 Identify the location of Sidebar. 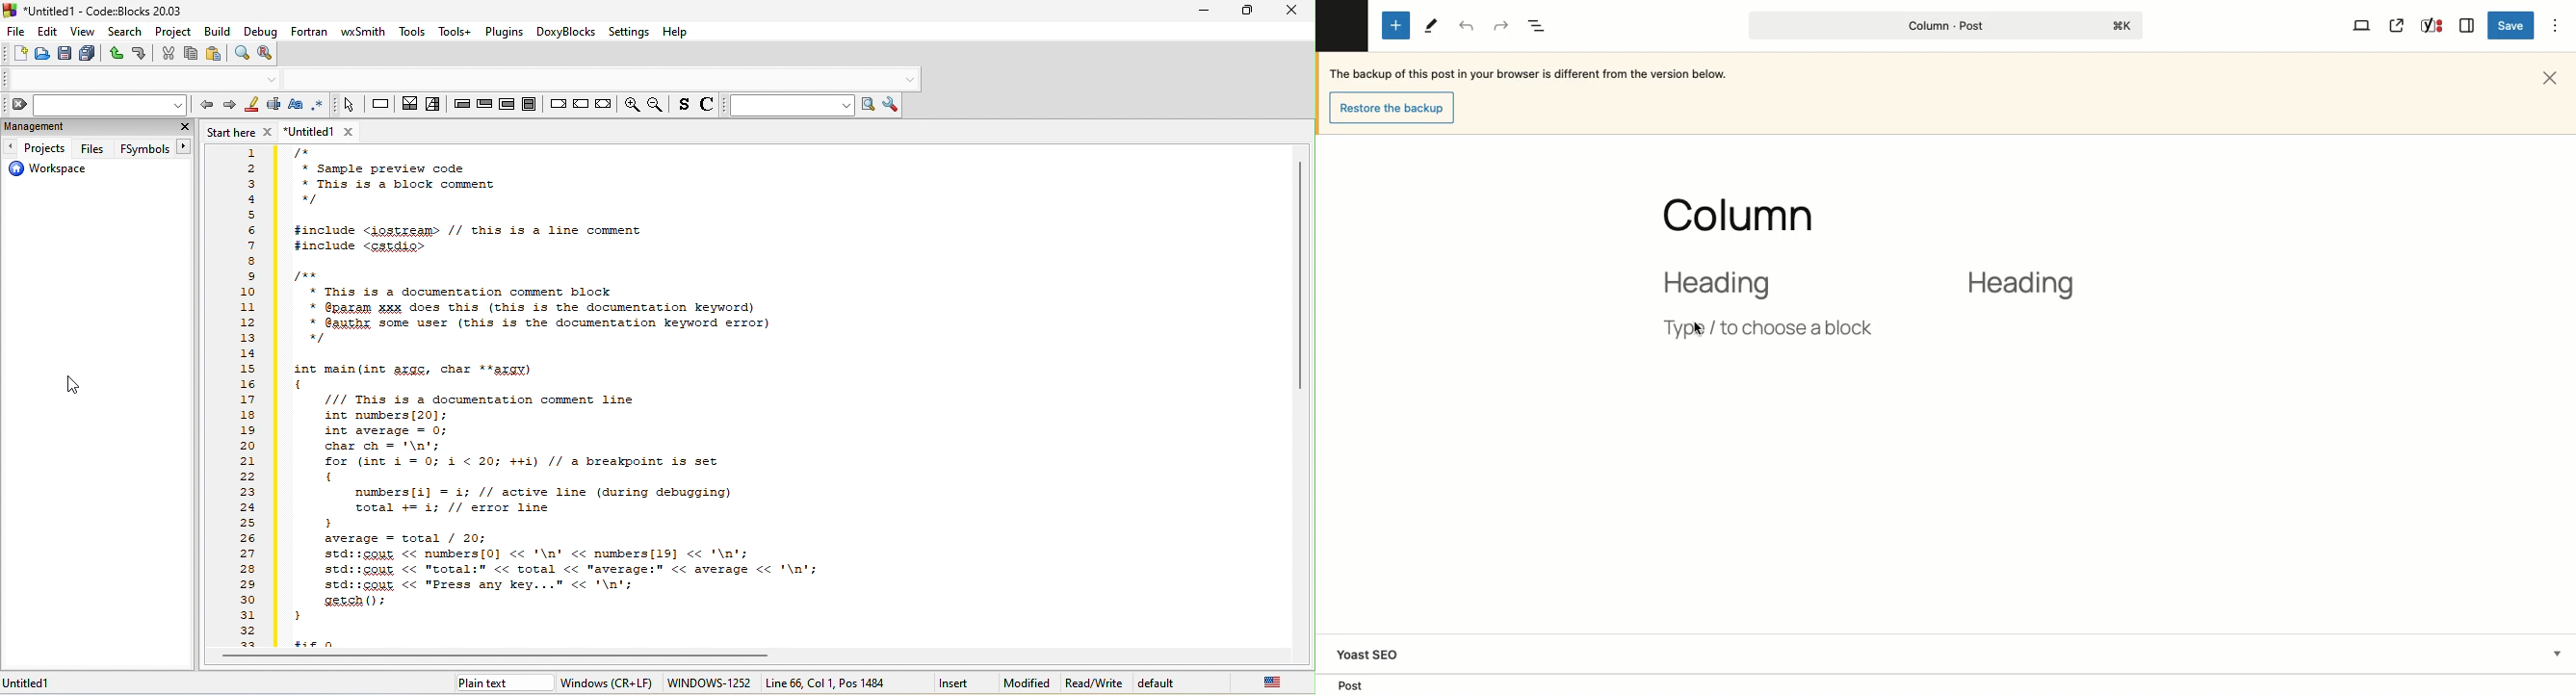
(2468, 24).